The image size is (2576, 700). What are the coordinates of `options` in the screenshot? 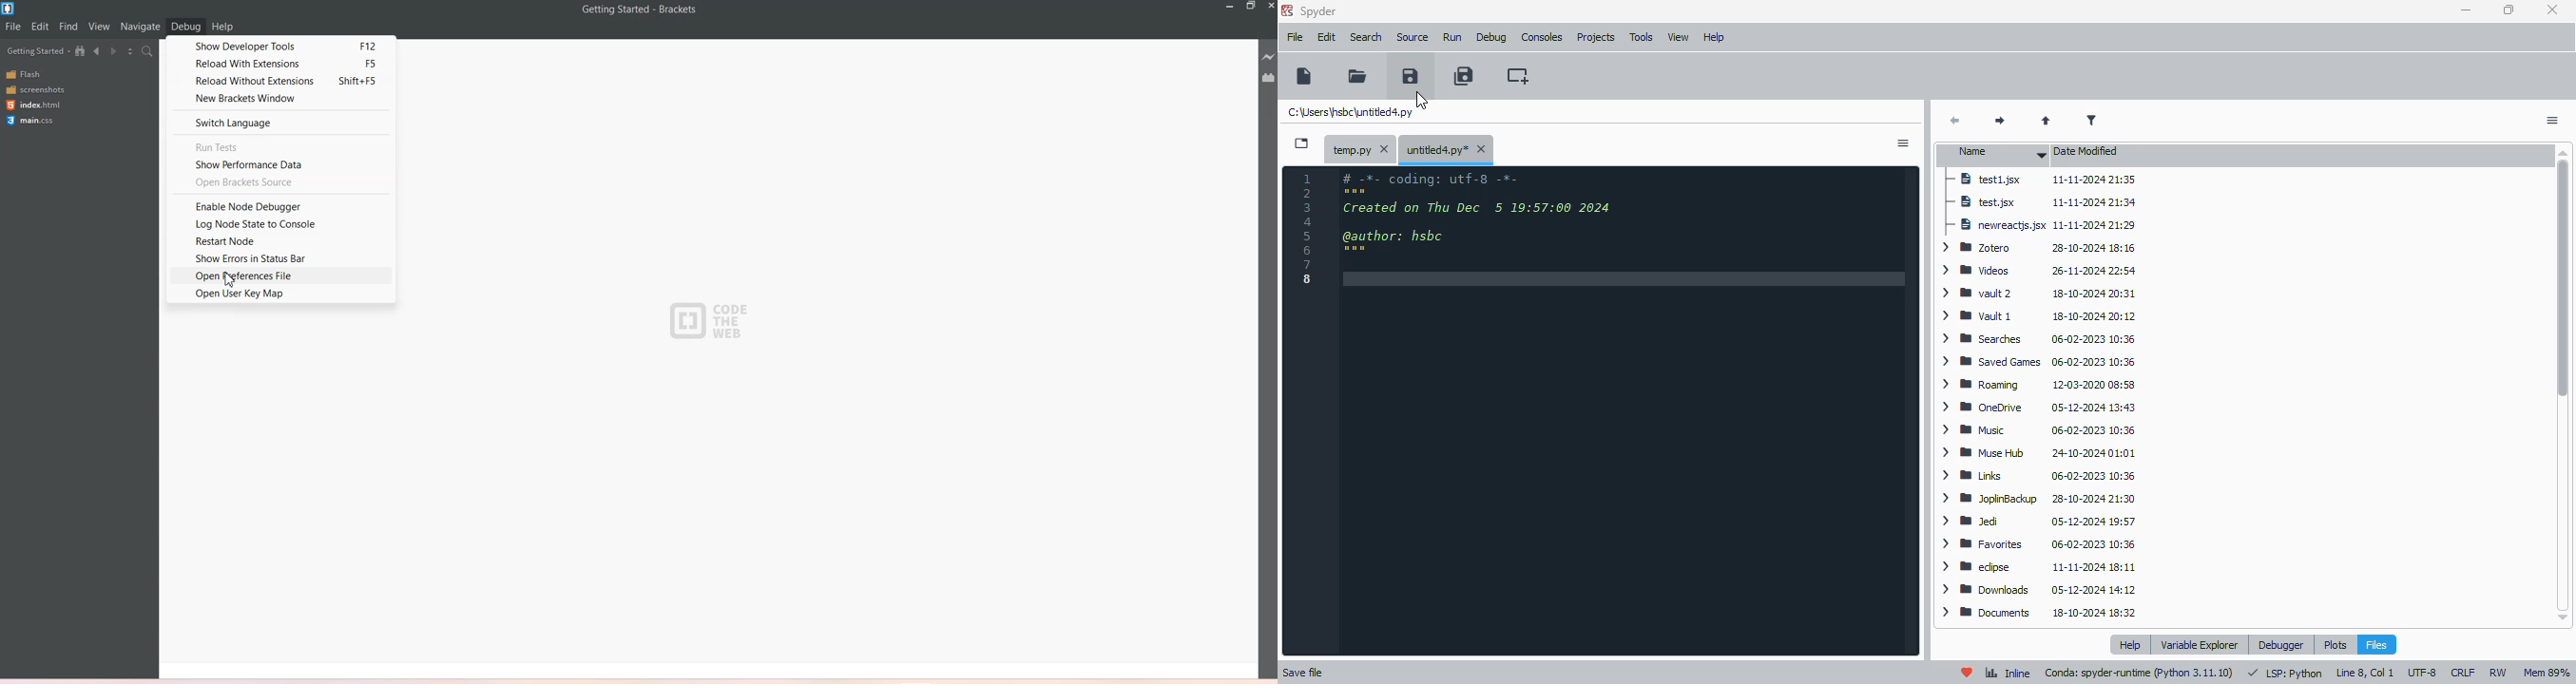 It's located at (1903, 143).